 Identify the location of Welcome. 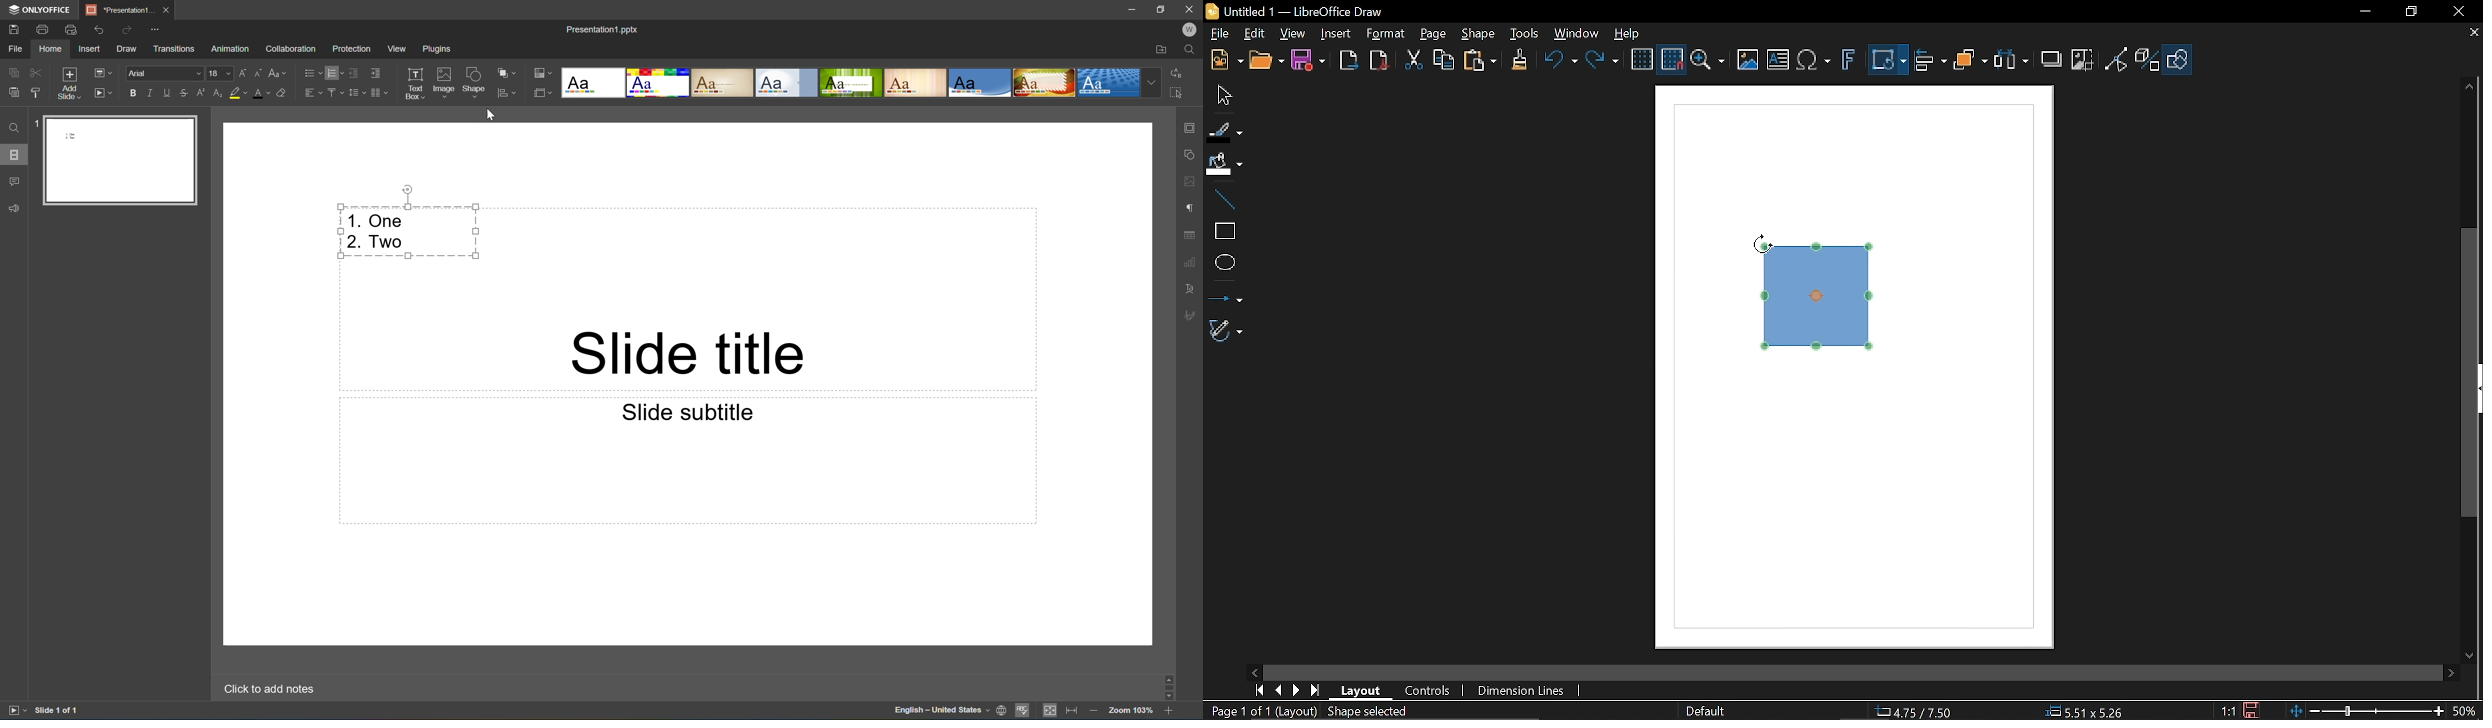
(1190, 29).